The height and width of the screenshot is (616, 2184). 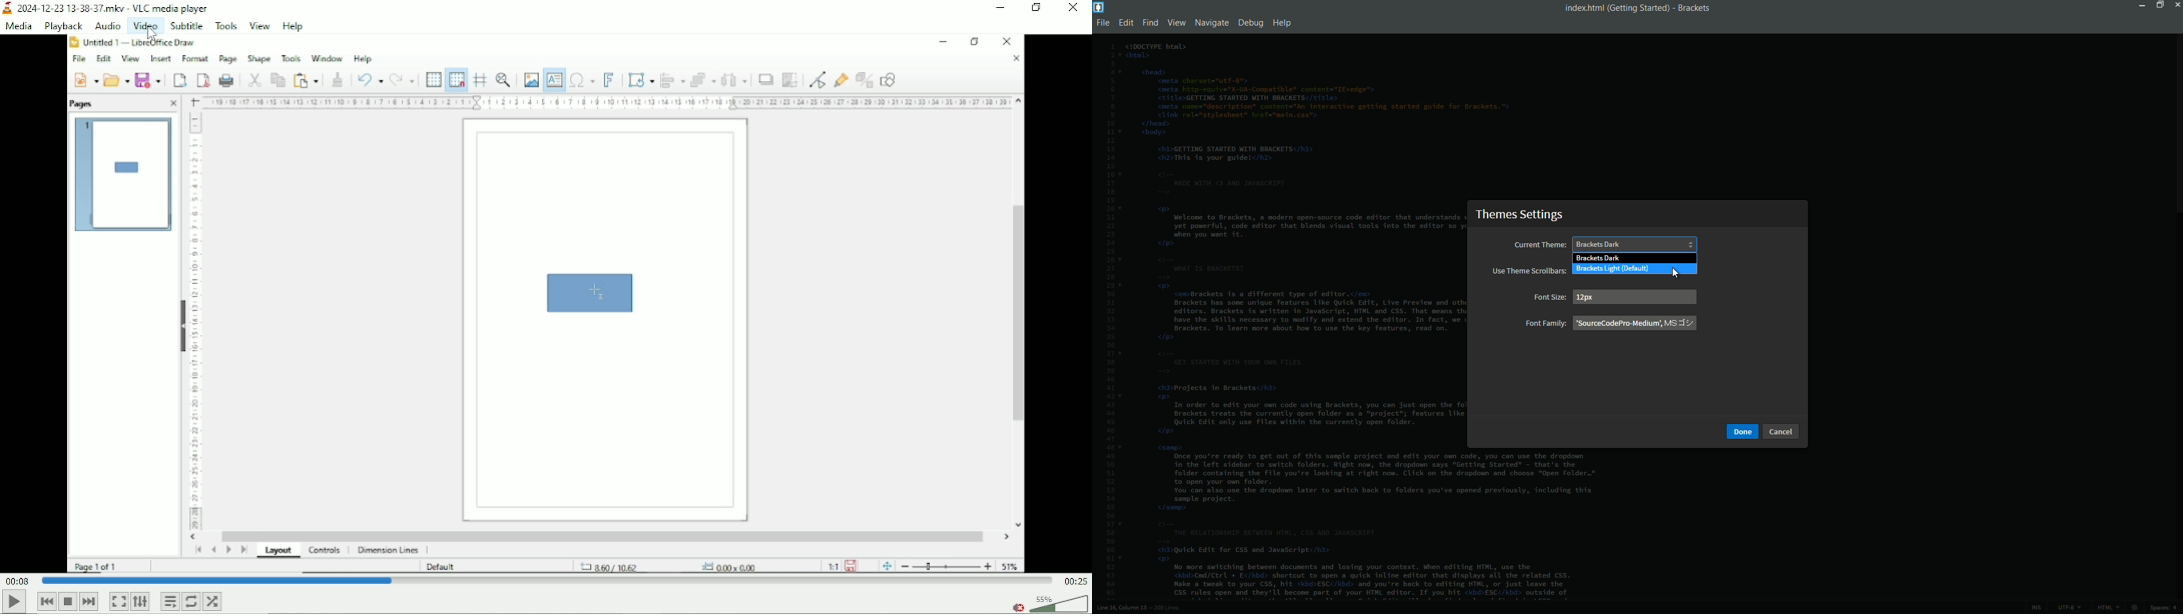 What do you see at coordinates (1108, 321) in the screenshot?
I see `line numbers` at bounding box center [1108, 321].